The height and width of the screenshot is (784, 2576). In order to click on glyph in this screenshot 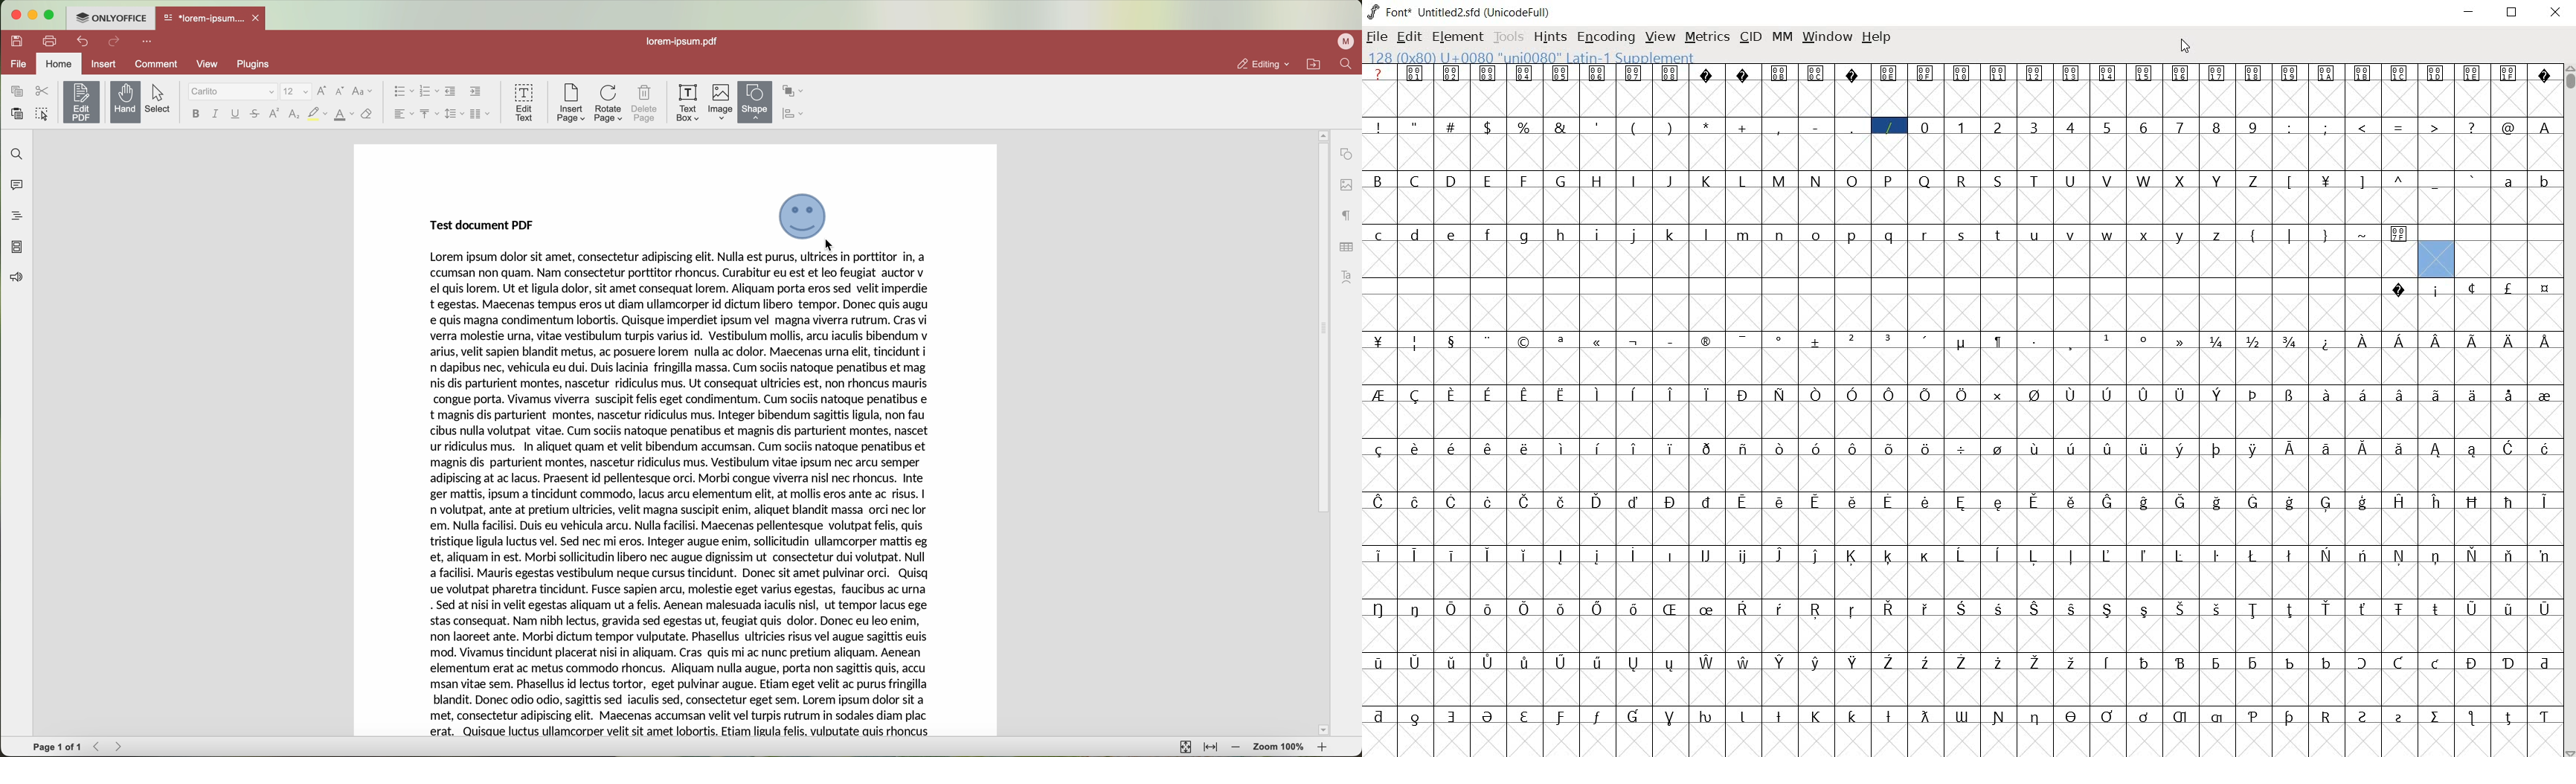, I will do `click(2544, 557)`.